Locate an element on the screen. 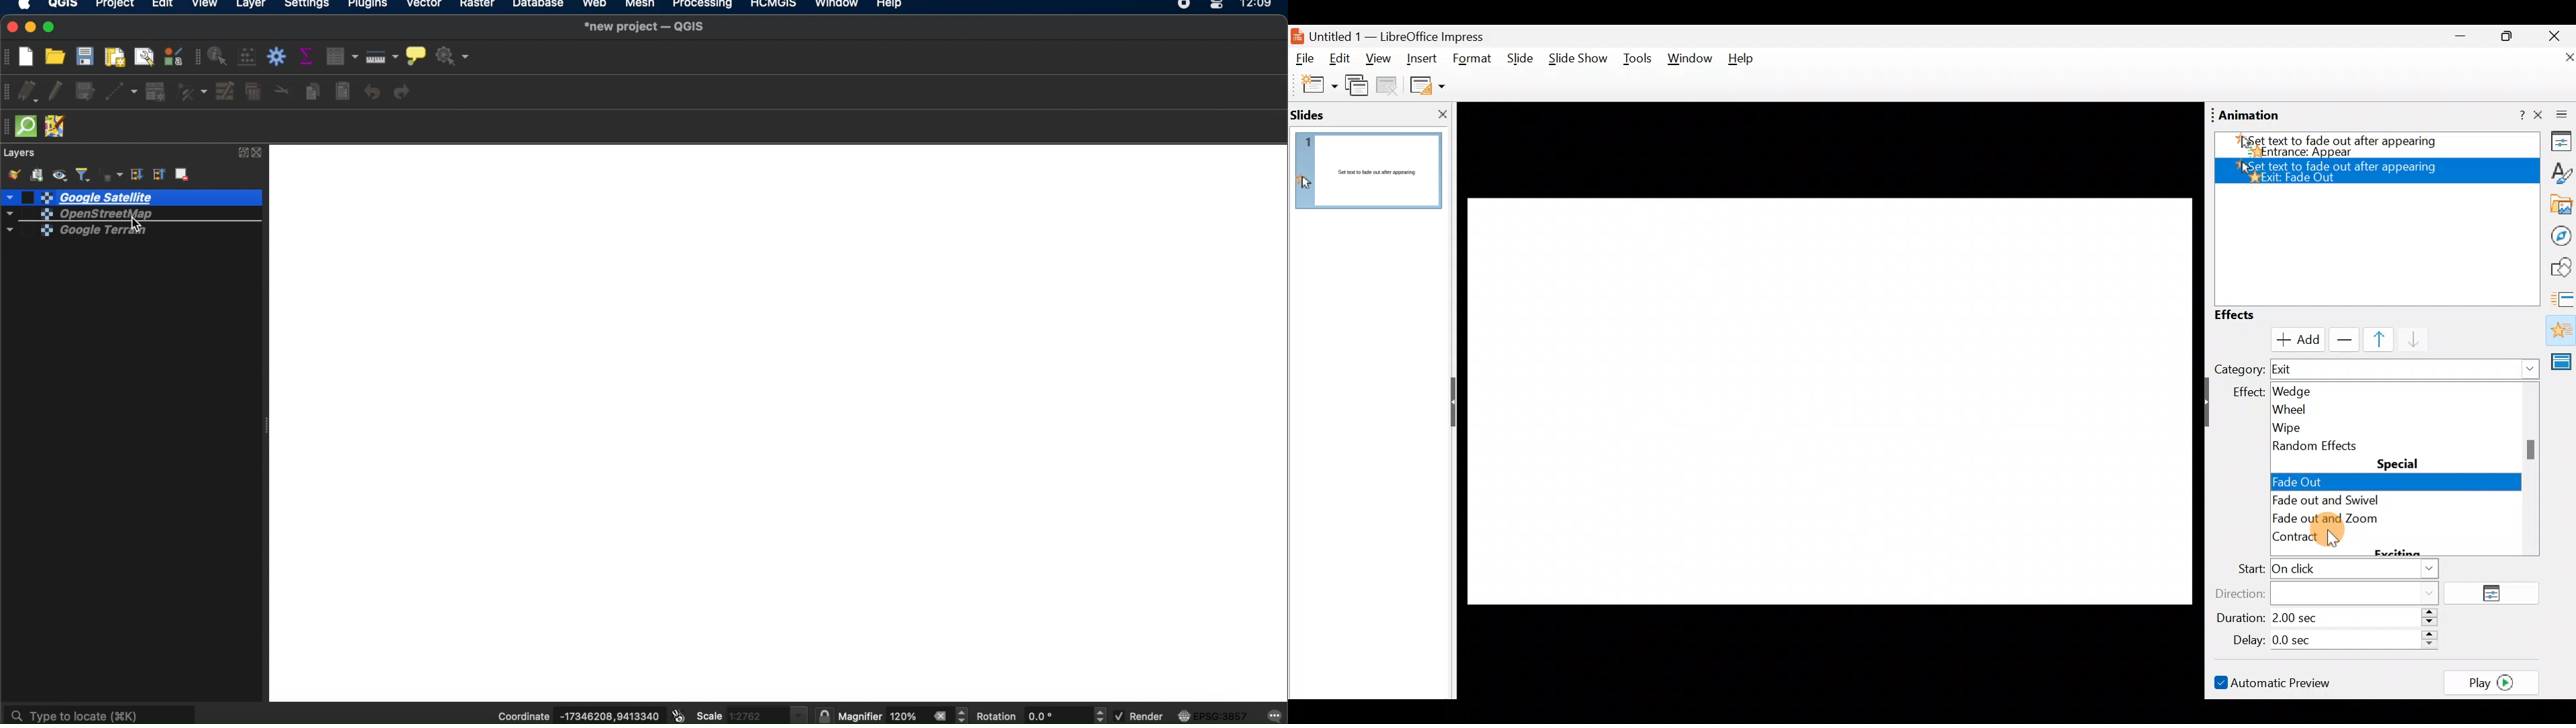  Close slide pane is located at coordinates (1438, 114).